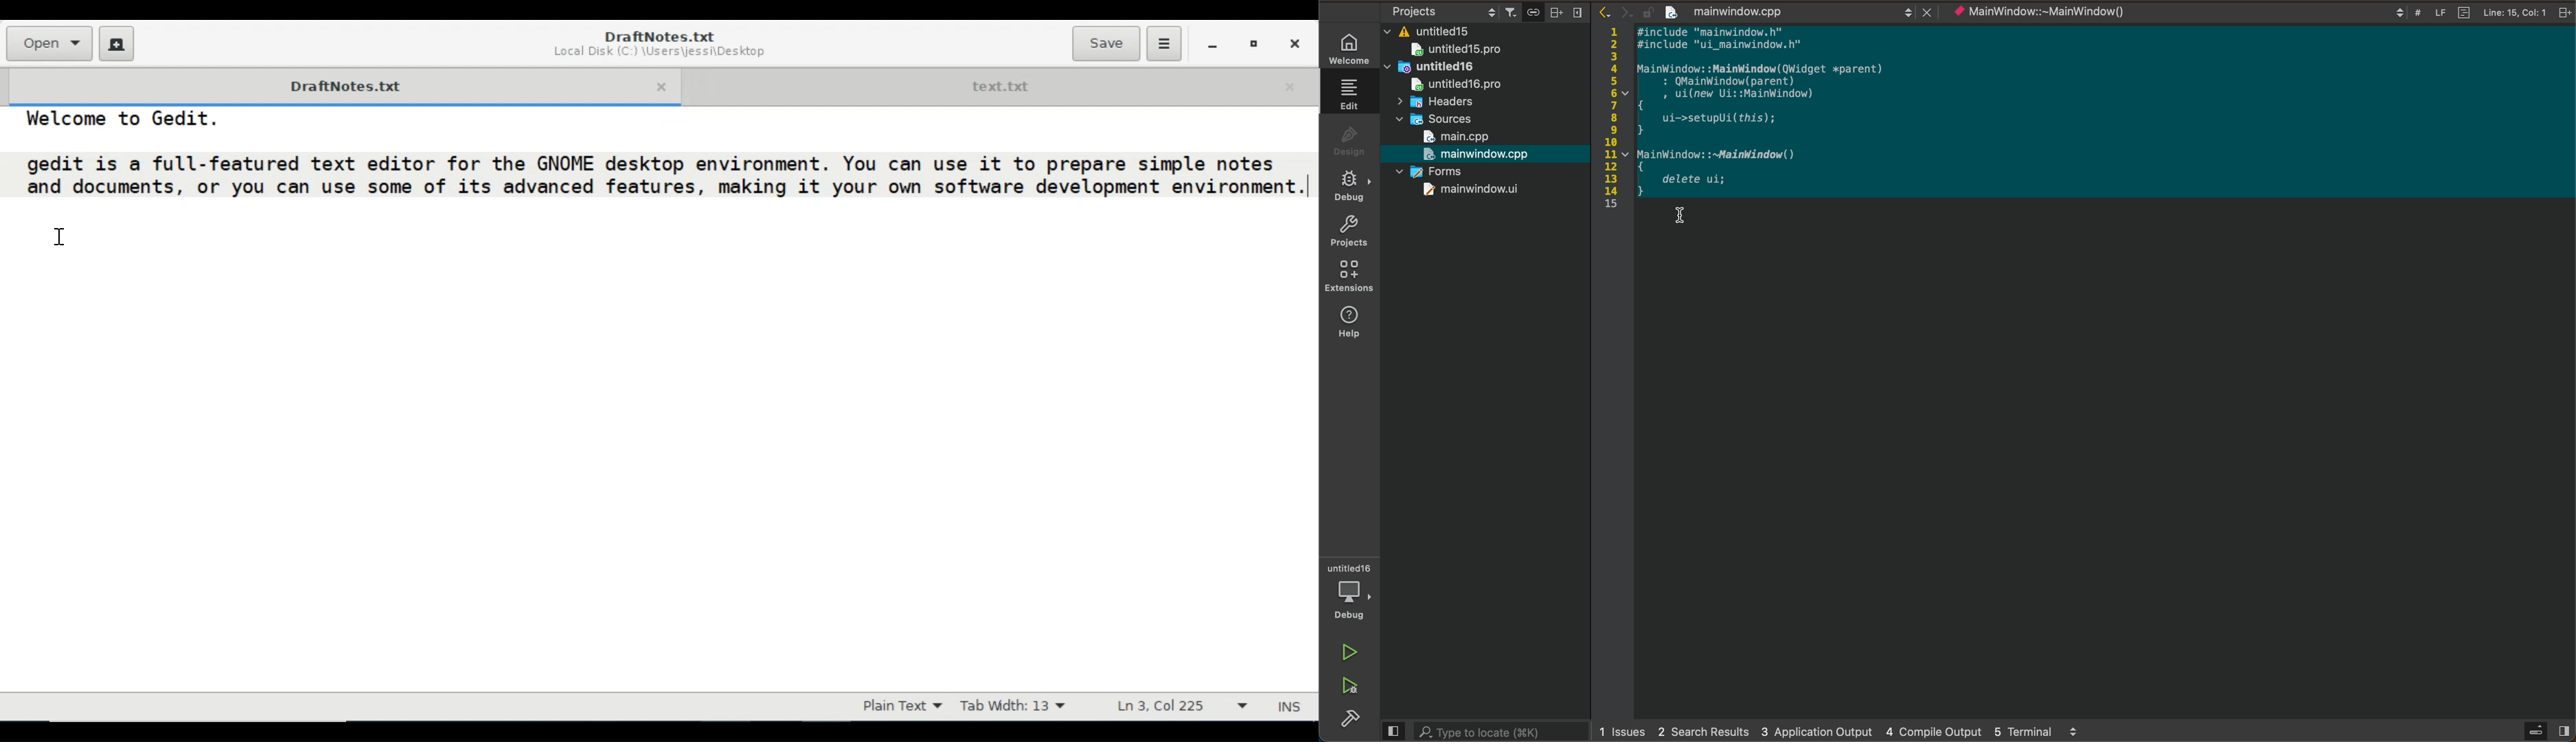  Describe the element at coordinates (1353, 688) in the screenshot. I see `run and debug` at that location.